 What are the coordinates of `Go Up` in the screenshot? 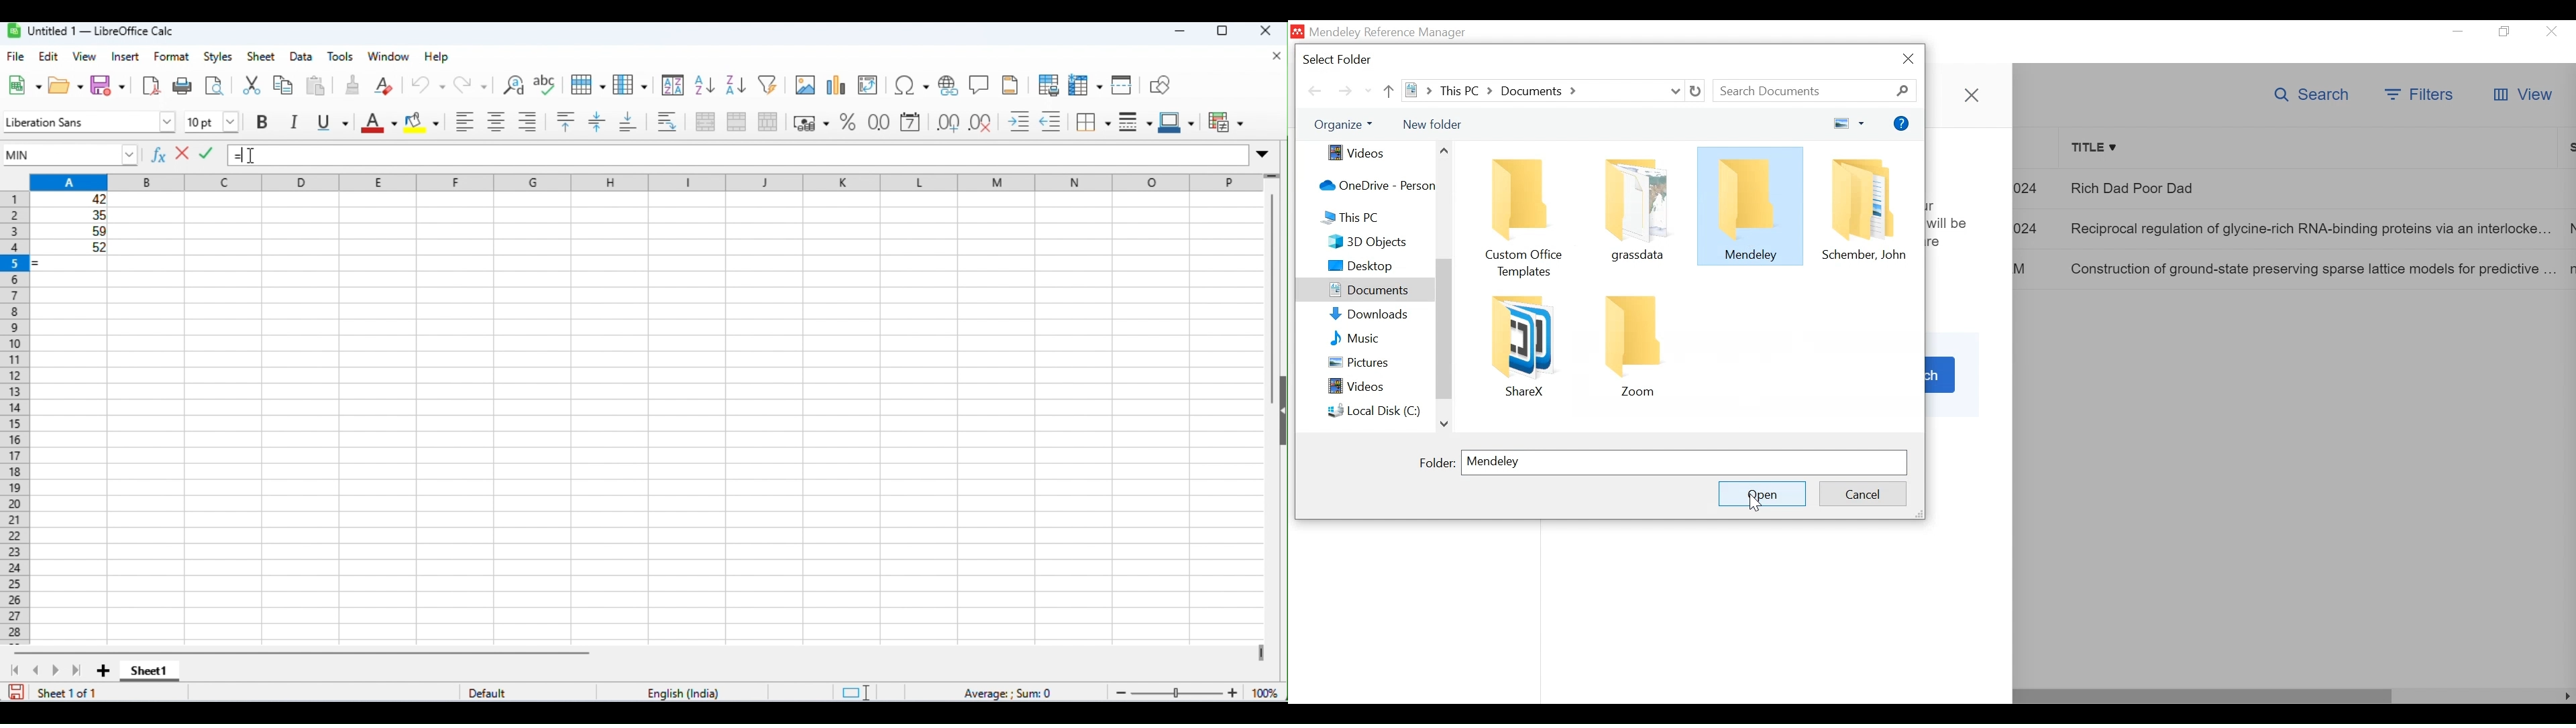 It's located at (1387, 91).